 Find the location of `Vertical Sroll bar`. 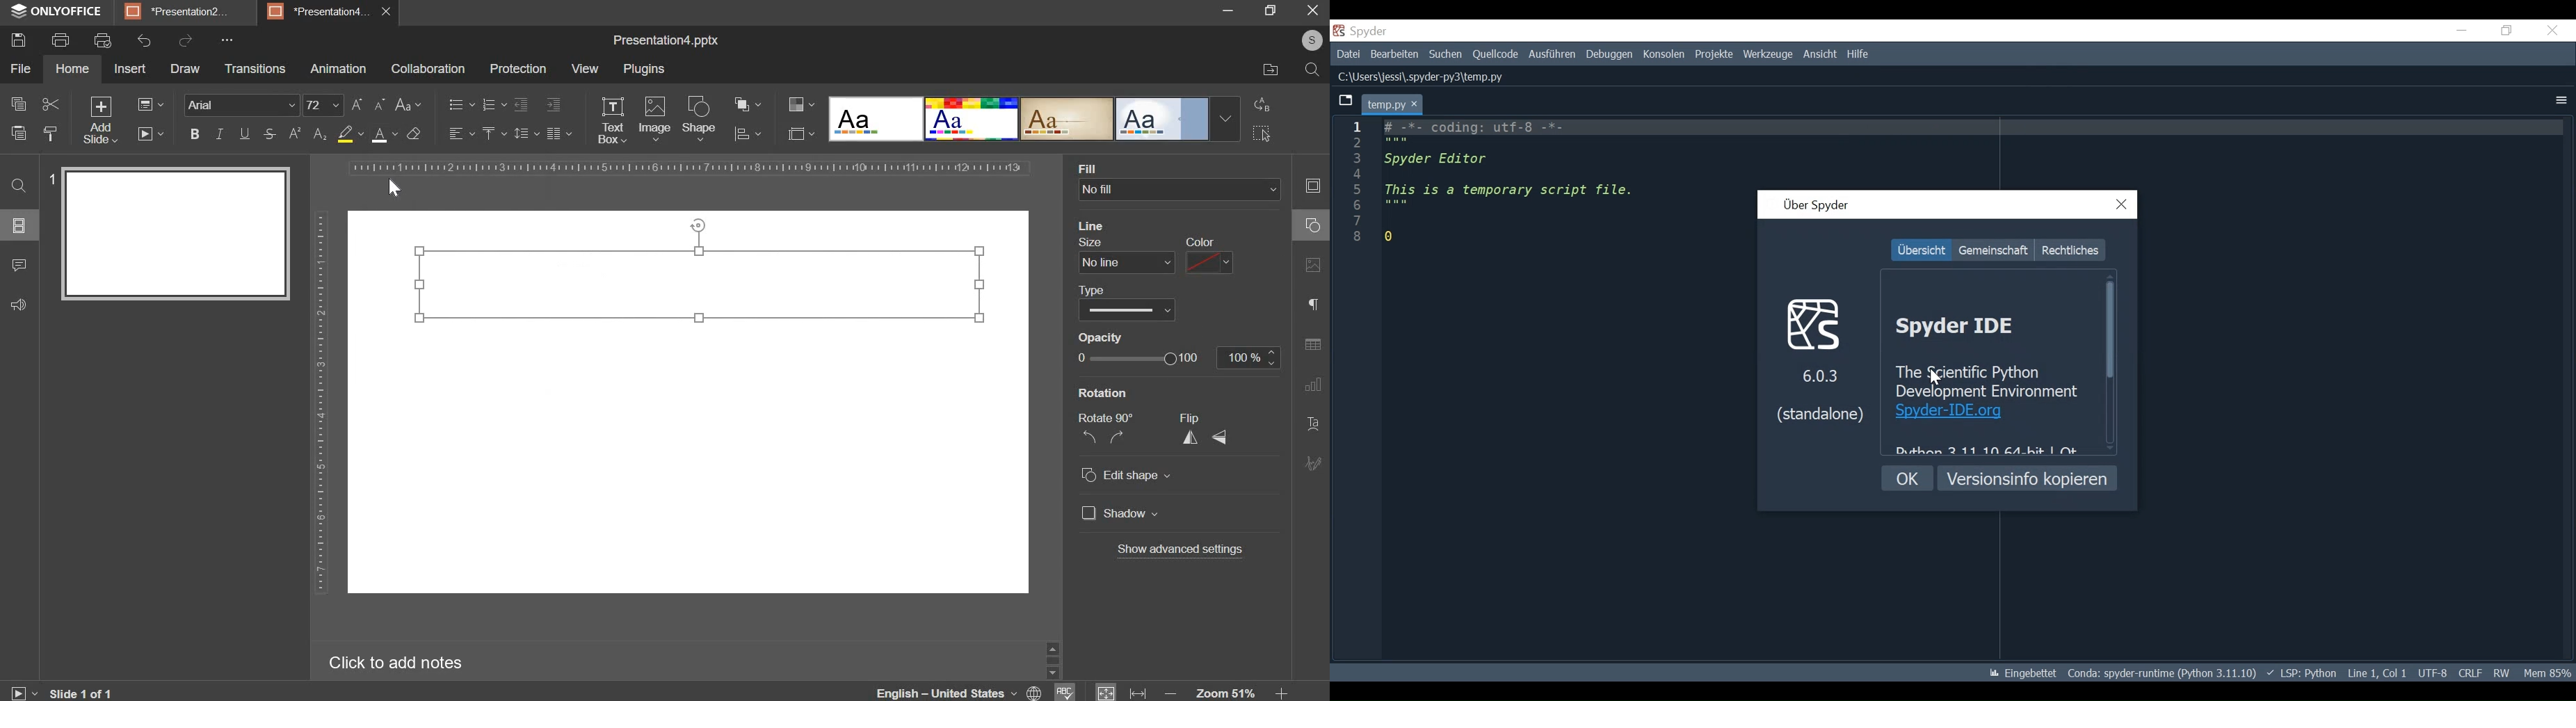

Vertical Sroll bar is located at coordinates (2112, 362).